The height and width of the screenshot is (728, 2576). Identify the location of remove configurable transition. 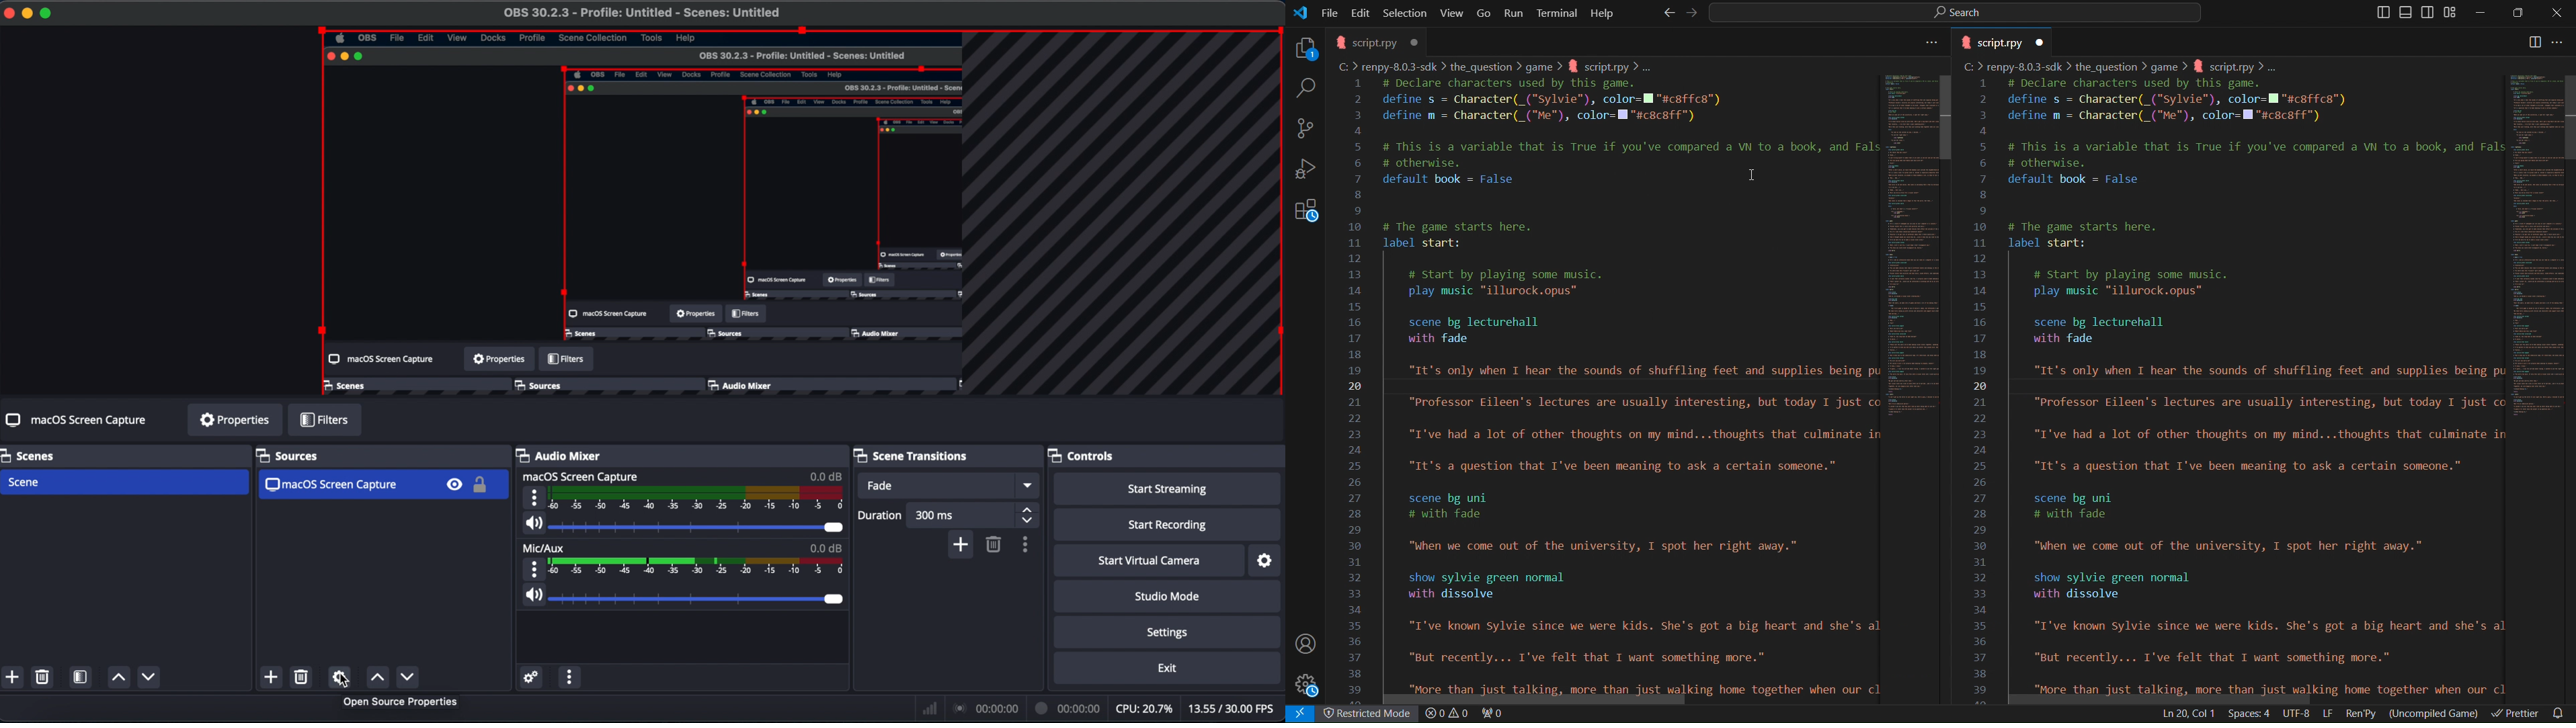
(995, 544).